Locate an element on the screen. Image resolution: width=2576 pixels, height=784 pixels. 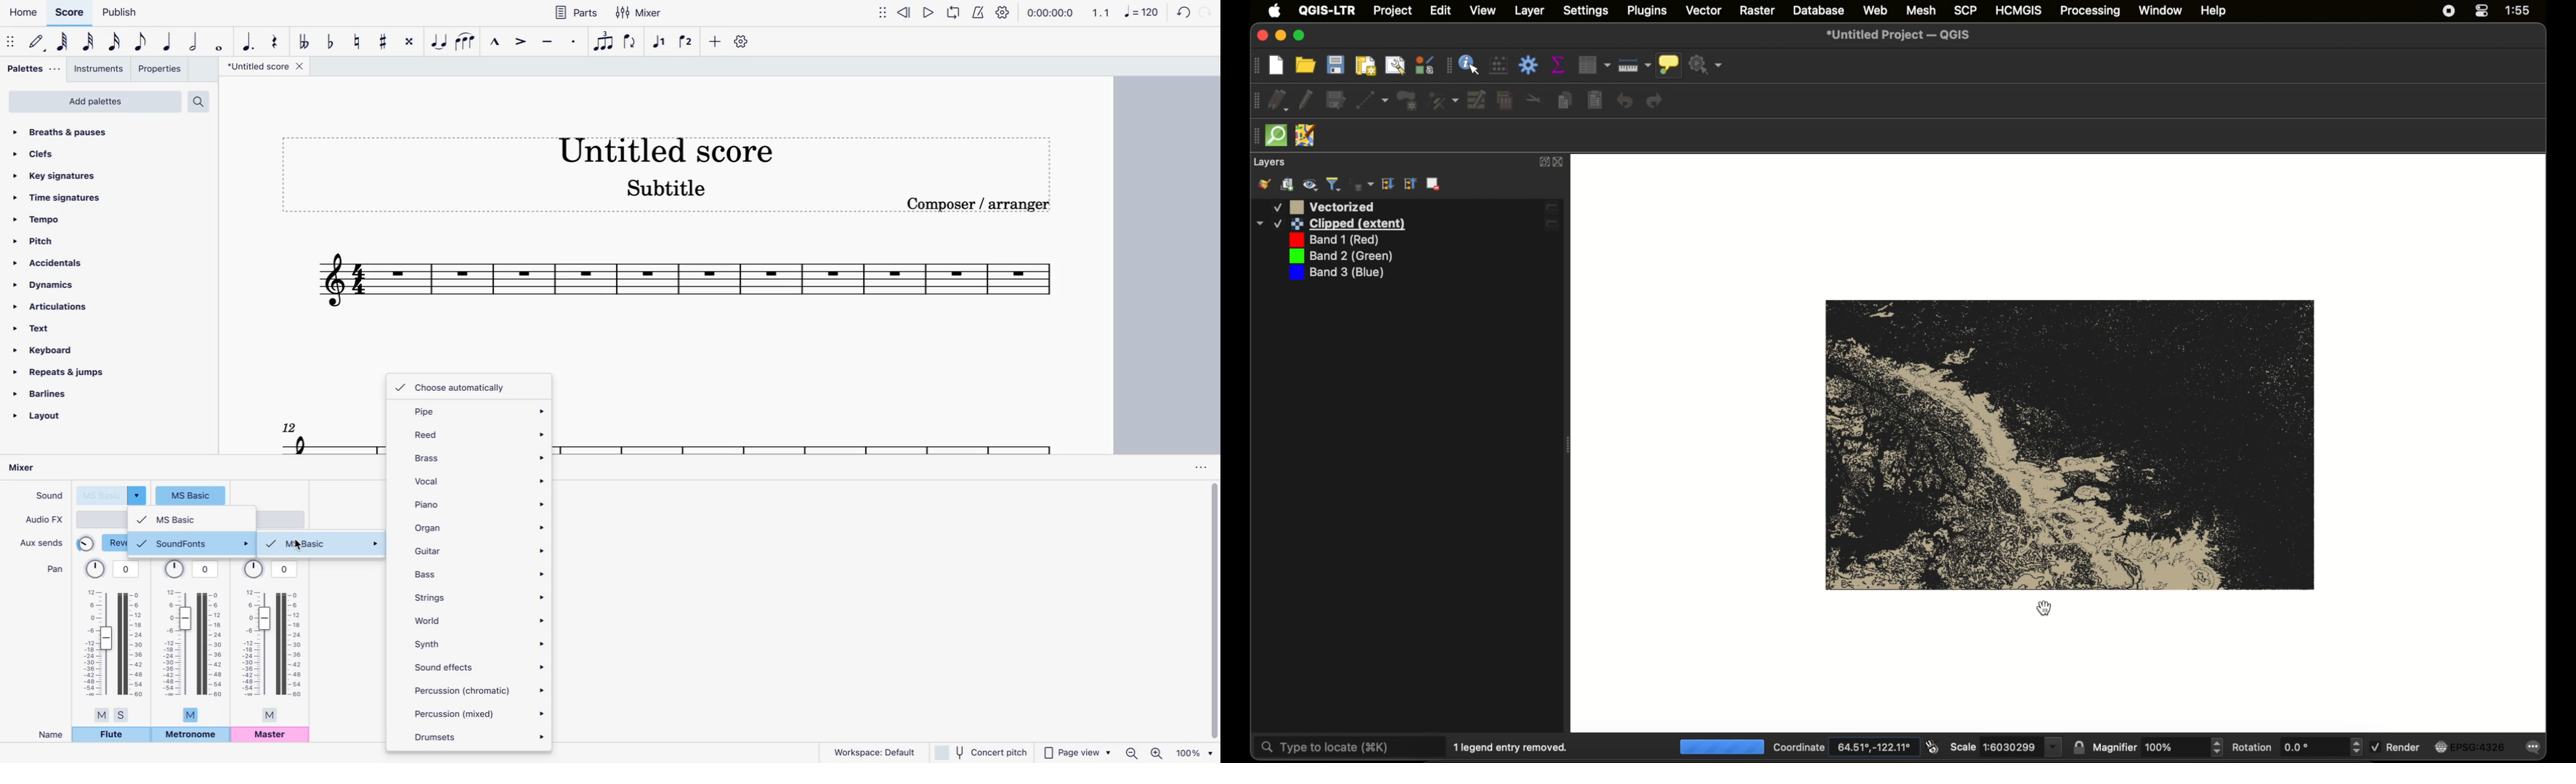
score subtitle is located at coordinates (667, 192).